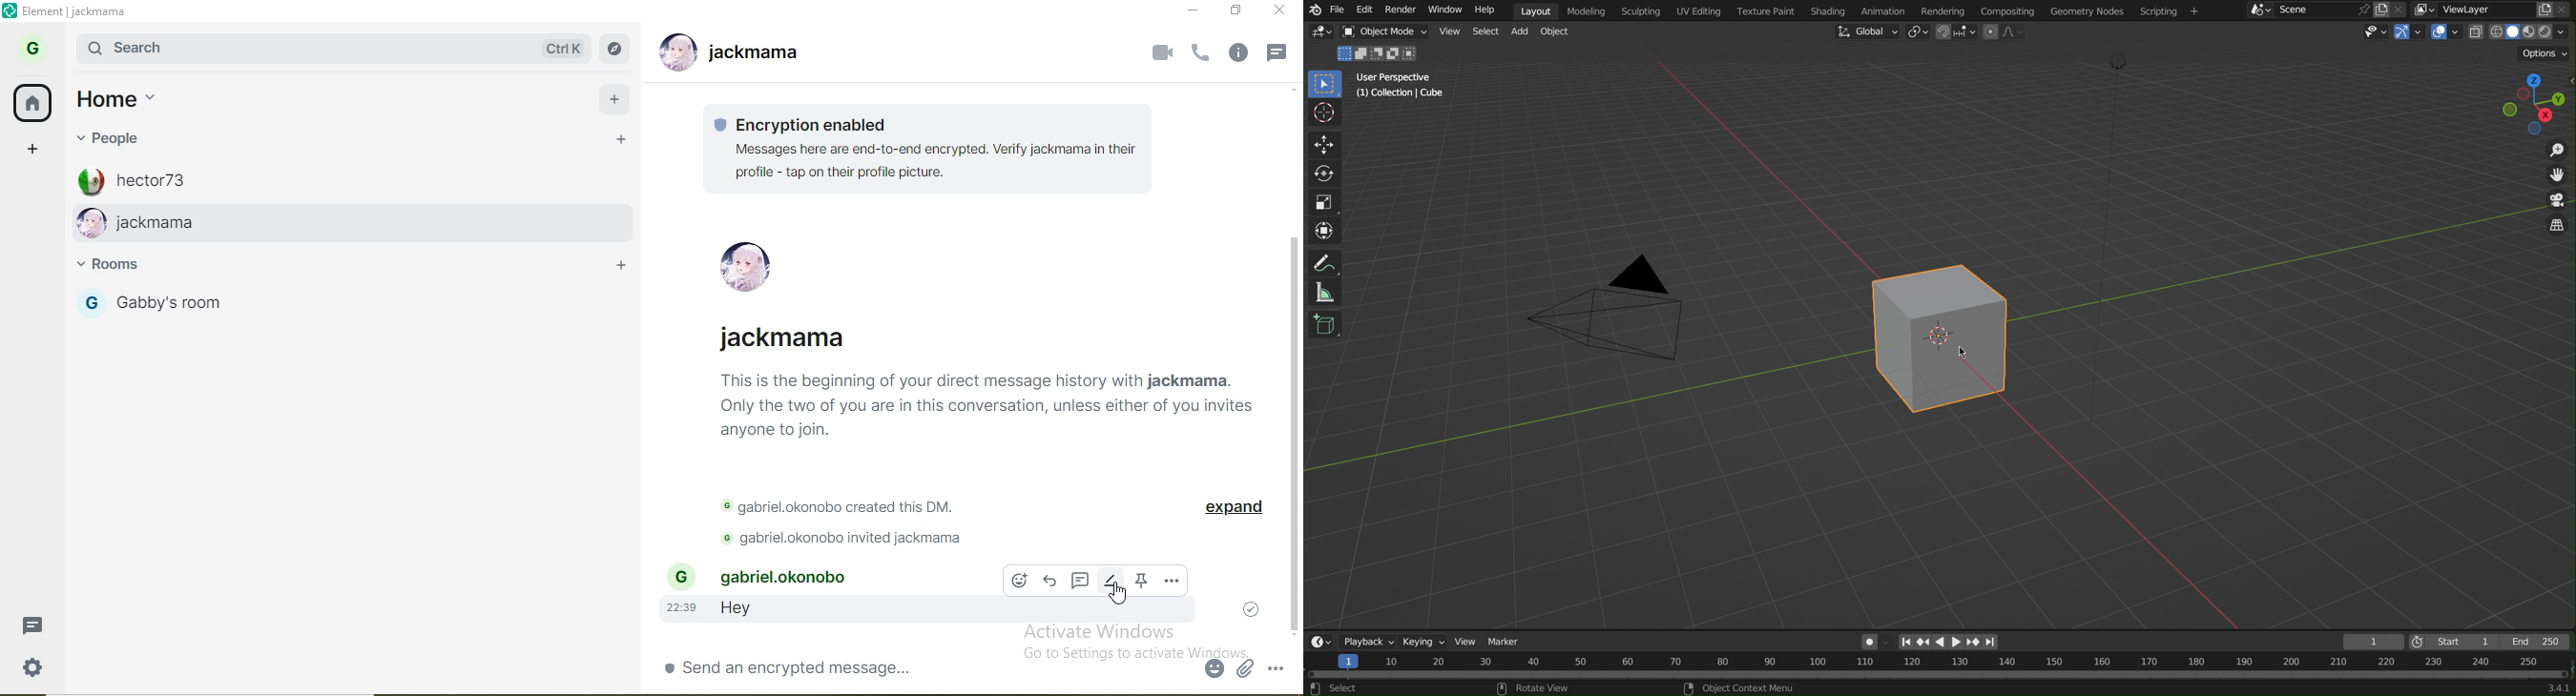 The height and width of the screenshot is (700, 2576). What do you see at coordinates (1485, 31) in the screenshot?
I see `Select` at bounding box center [1485, 31].